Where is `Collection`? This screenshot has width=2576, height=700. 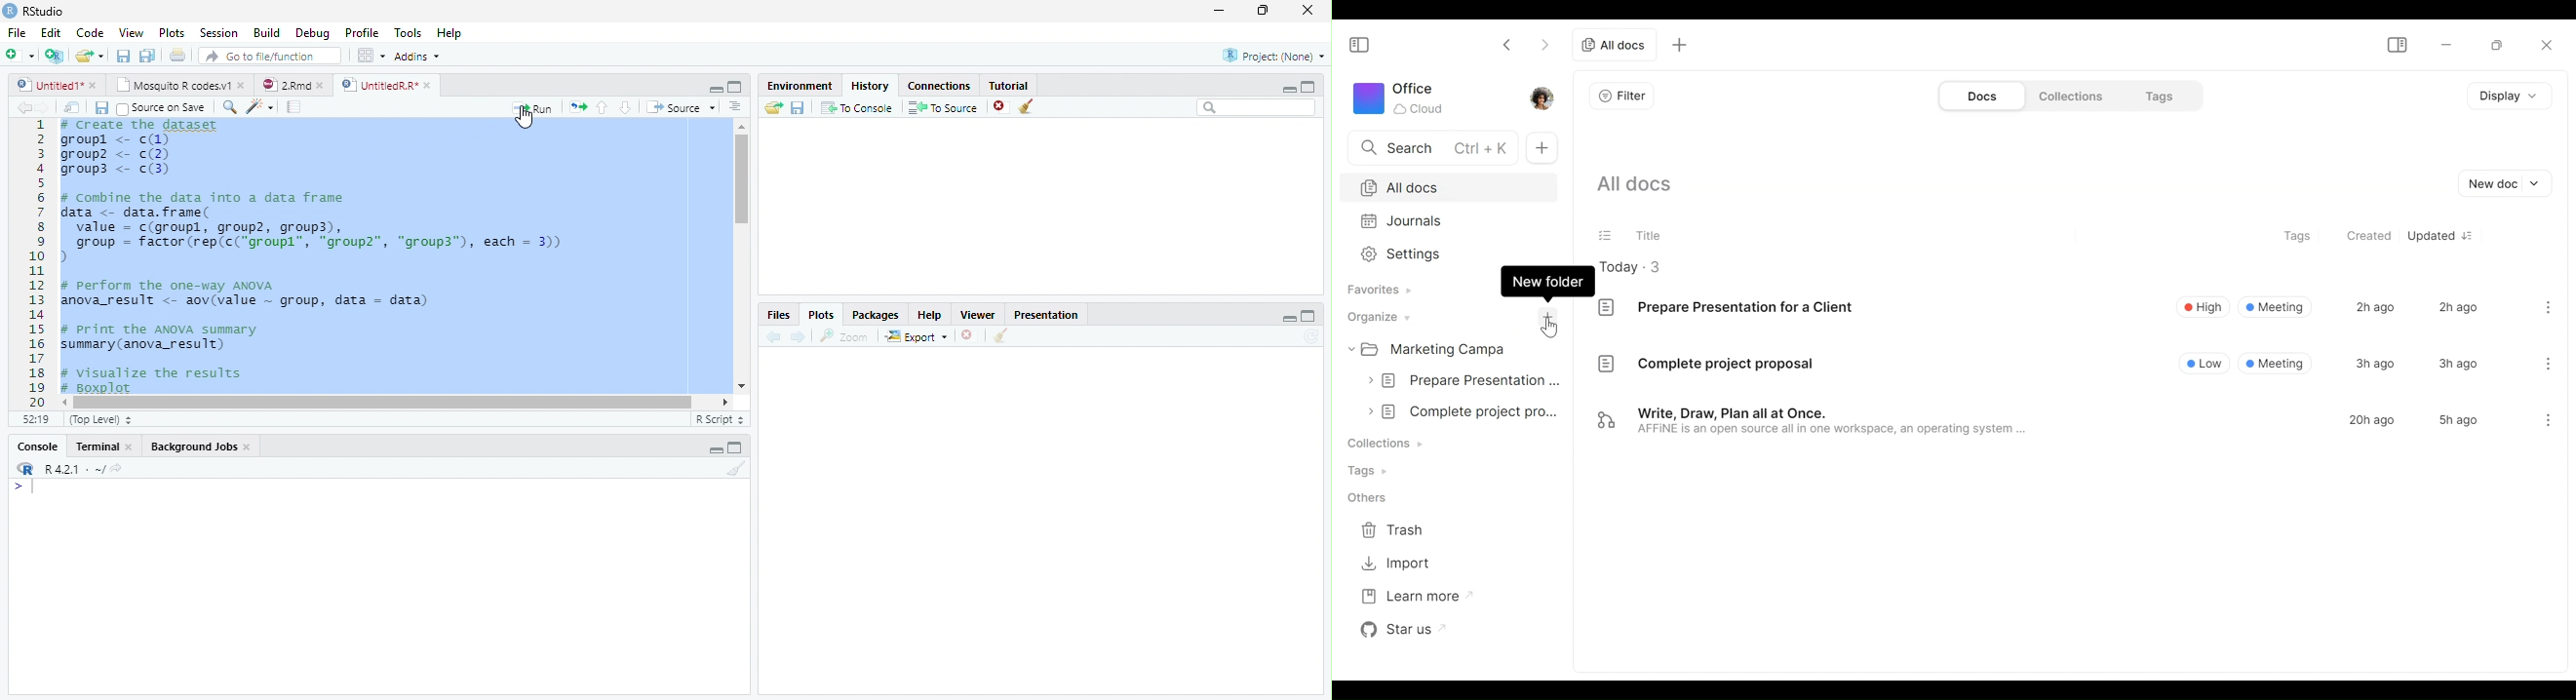 Collection is located at coordinates (1388, 443).